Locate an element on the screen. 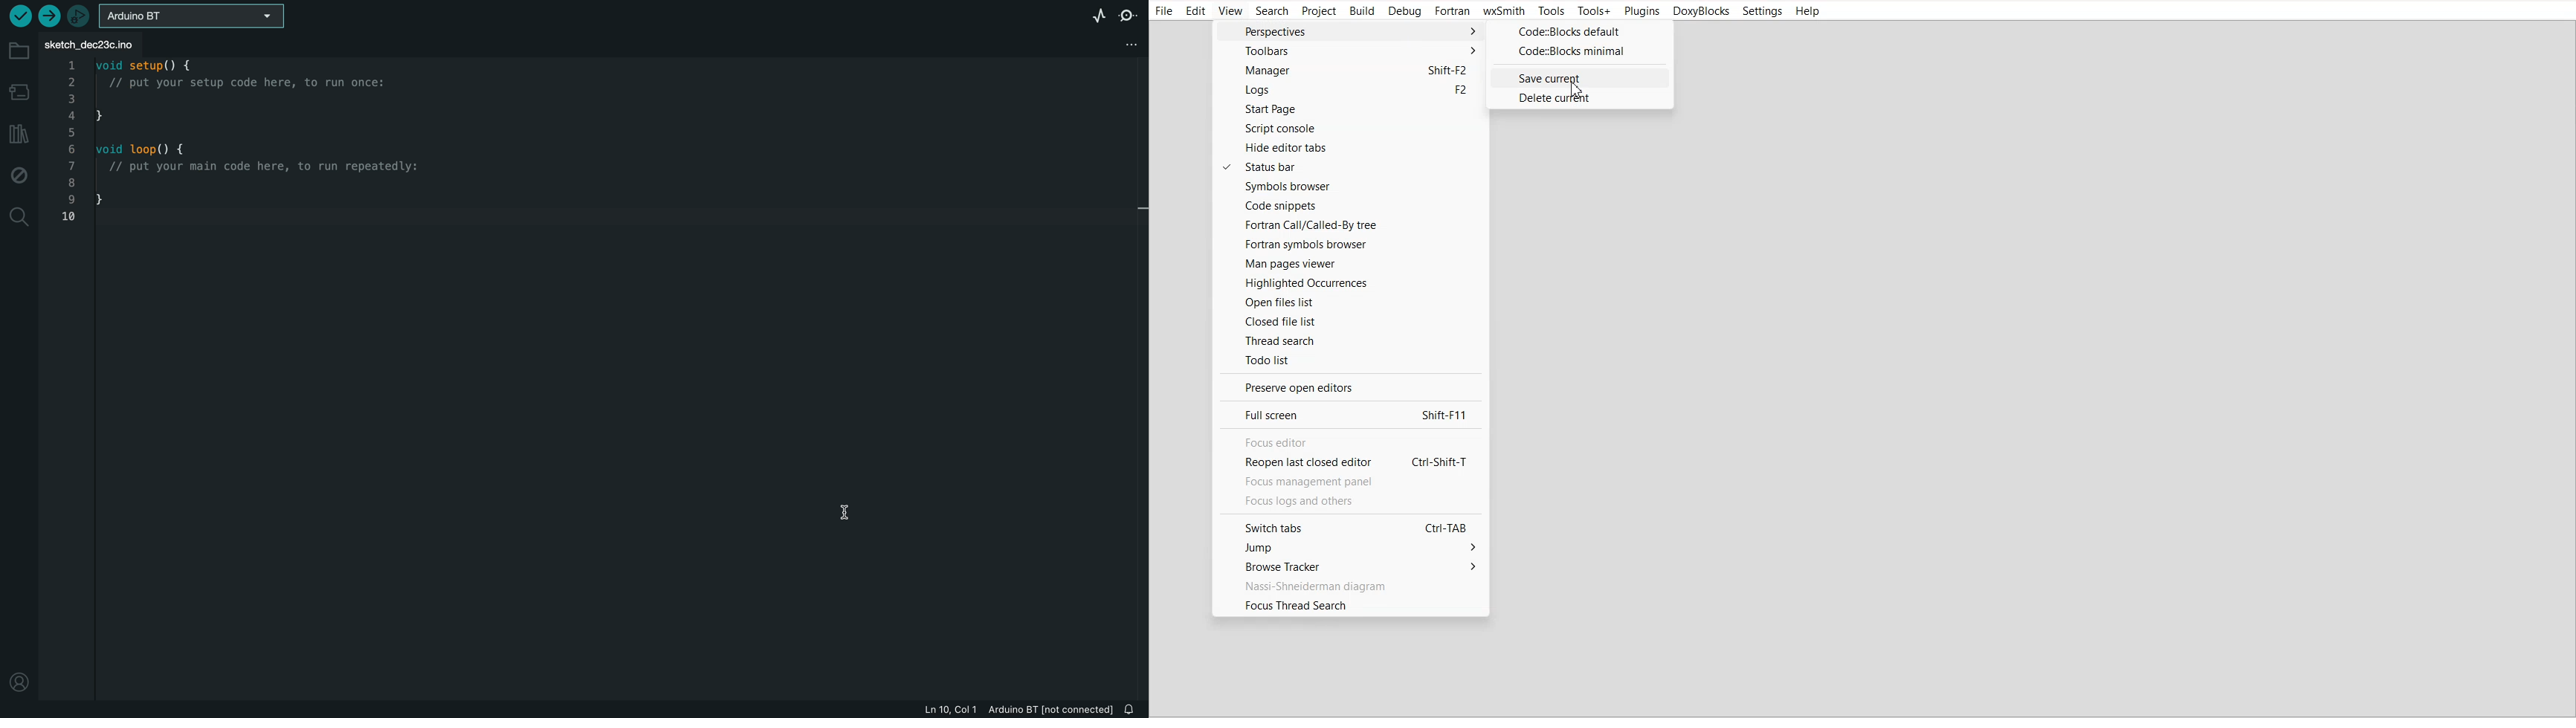 The width and height of the screenshot is (2576, 728). Status bar is located at coordinates (1351, 166).